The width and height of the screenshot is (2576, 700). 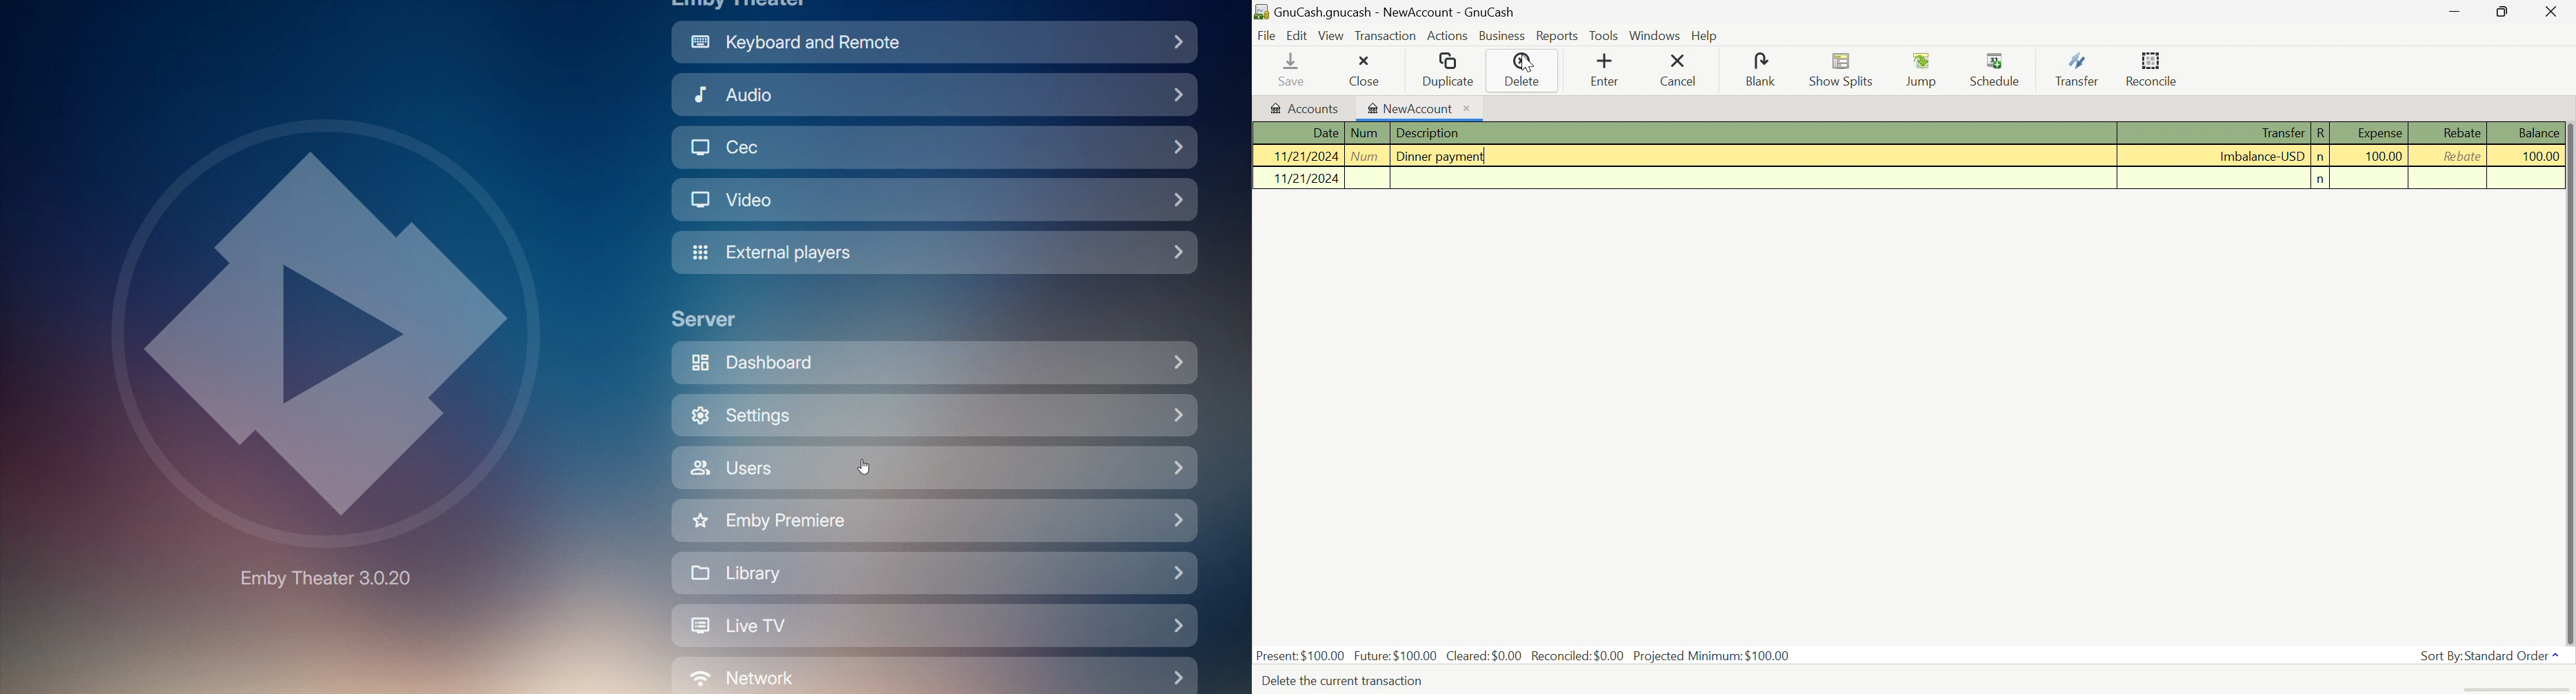 I want to click on 100.00, so click(x=2383, y=158).